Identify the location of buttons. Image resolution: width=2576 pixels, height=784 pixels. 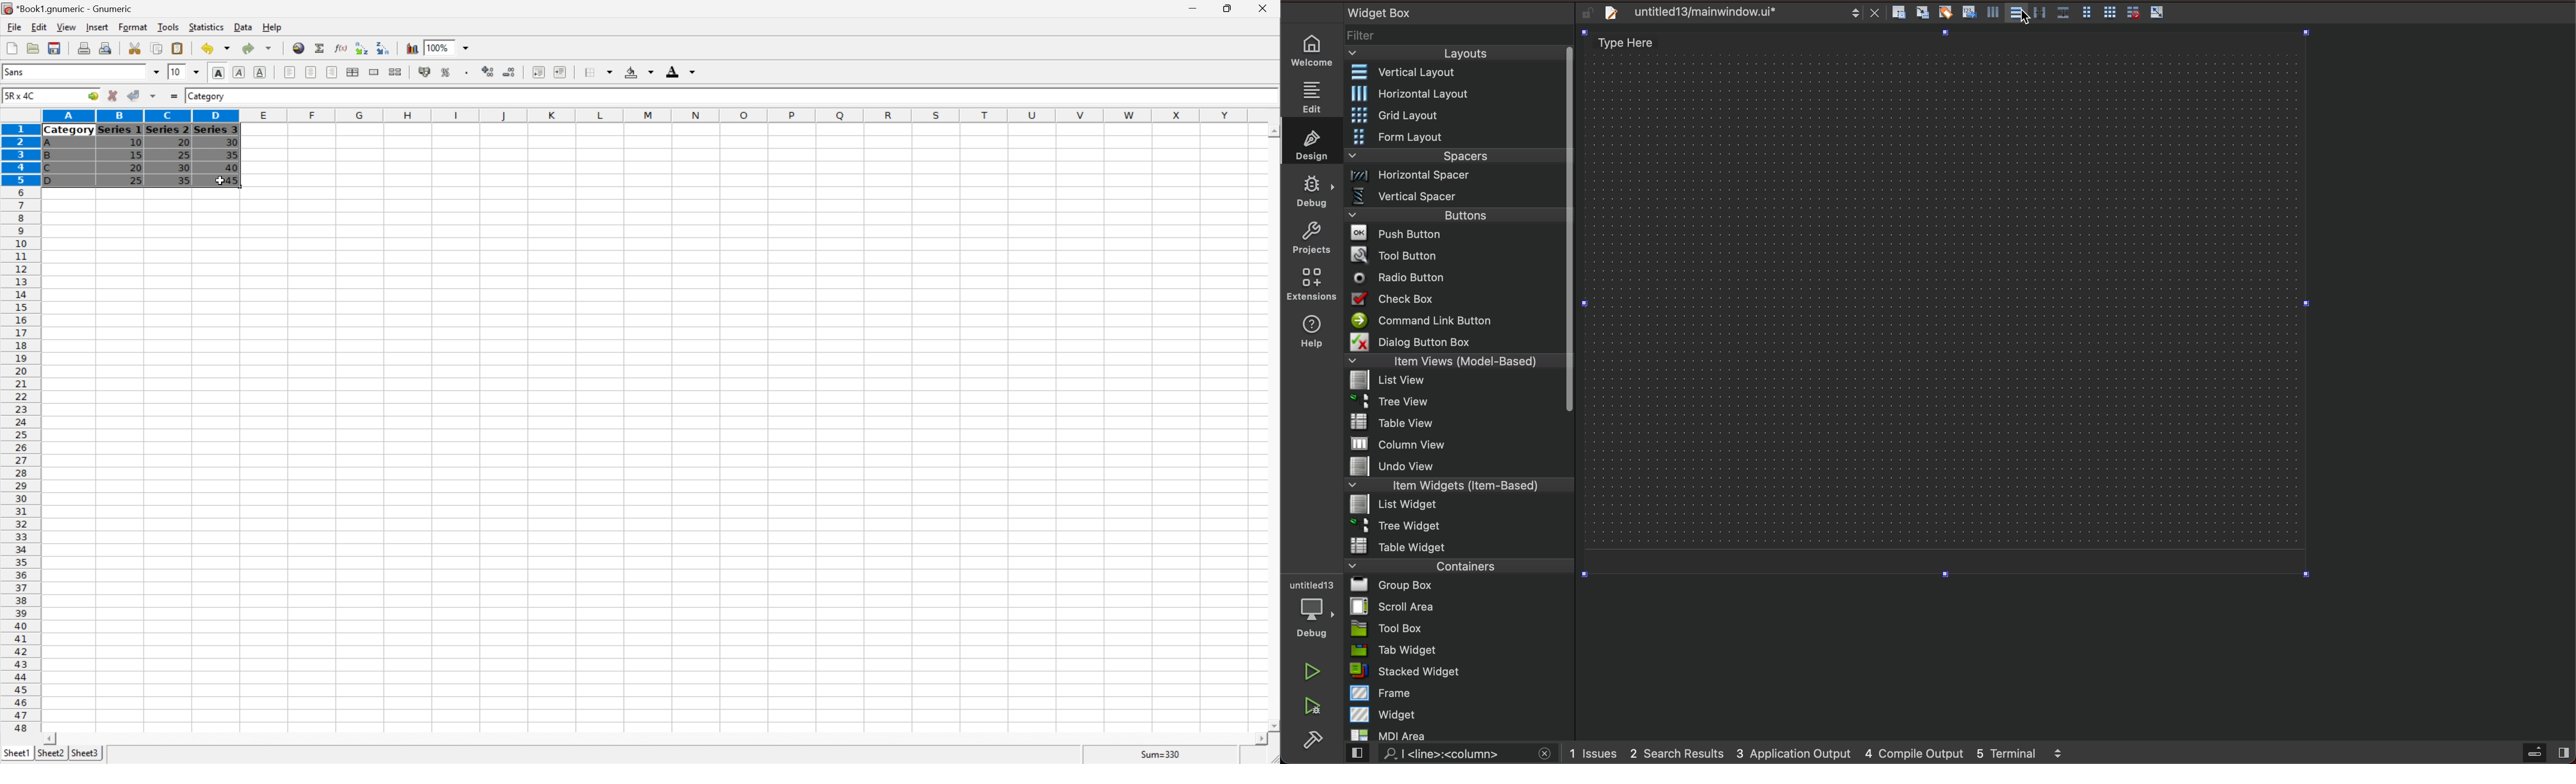
(1462, 214).